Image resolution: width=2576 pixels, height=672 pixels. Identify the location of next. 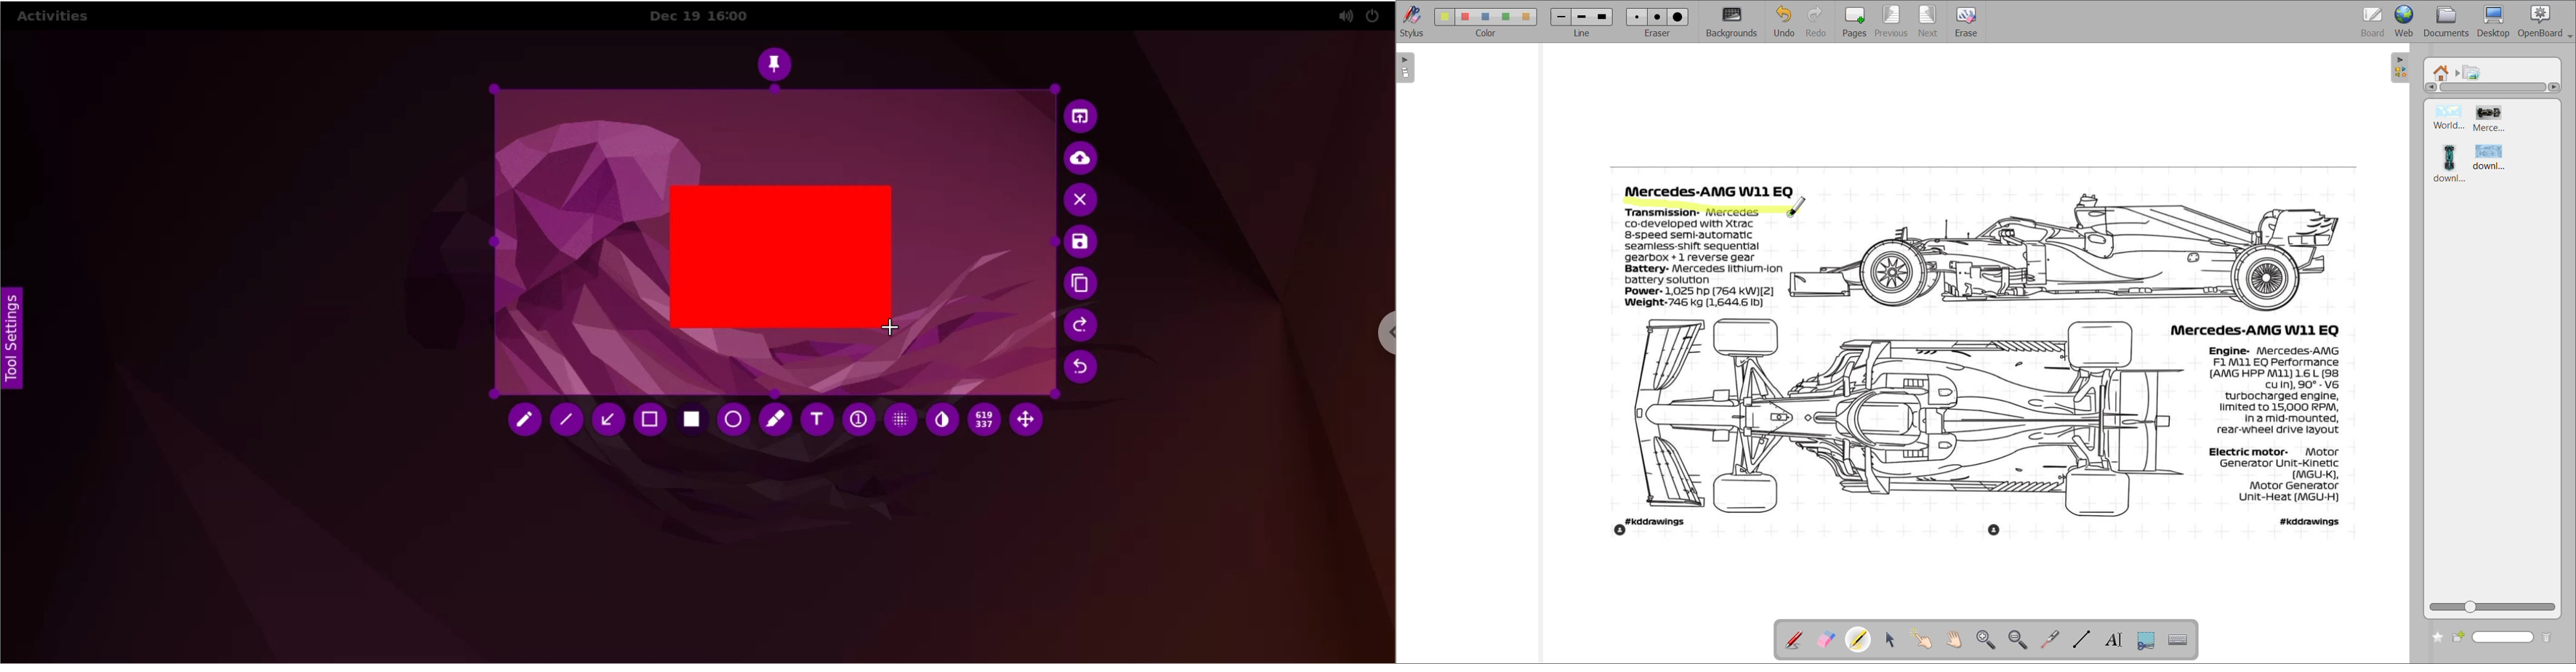
(1930, 20).